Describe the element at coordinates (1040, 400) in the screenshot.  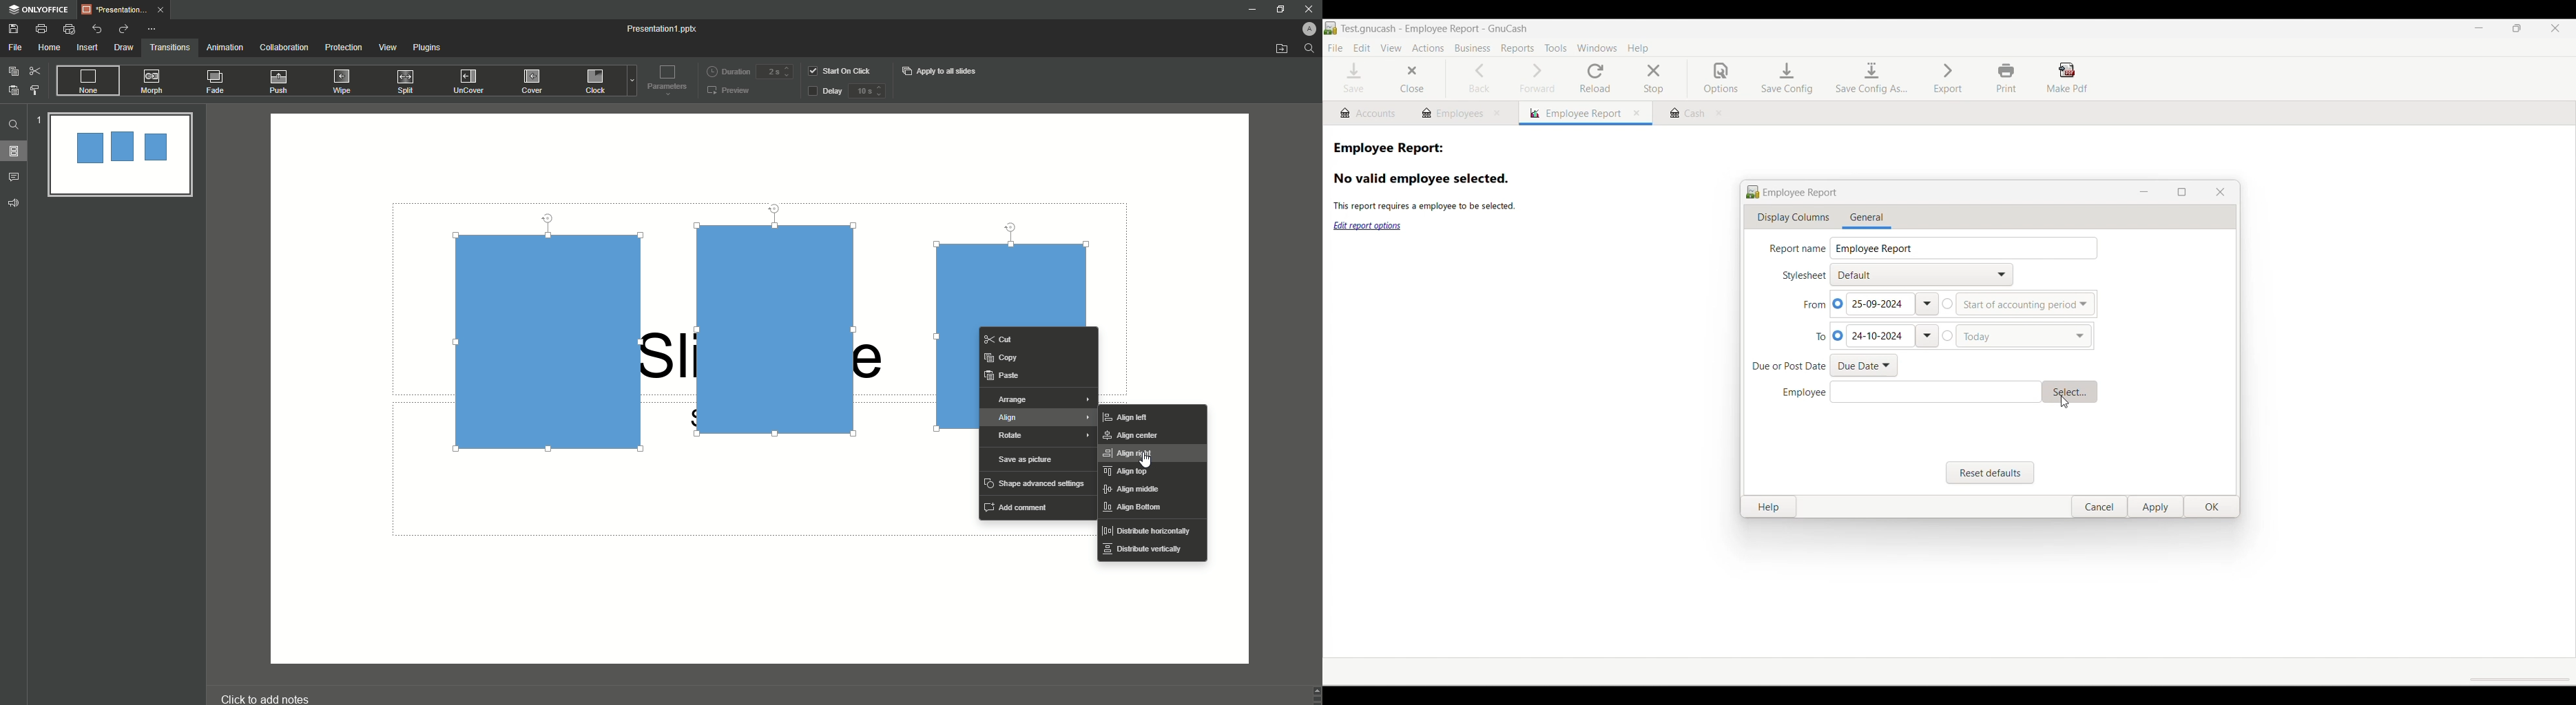
I see `Arrange` at that location.